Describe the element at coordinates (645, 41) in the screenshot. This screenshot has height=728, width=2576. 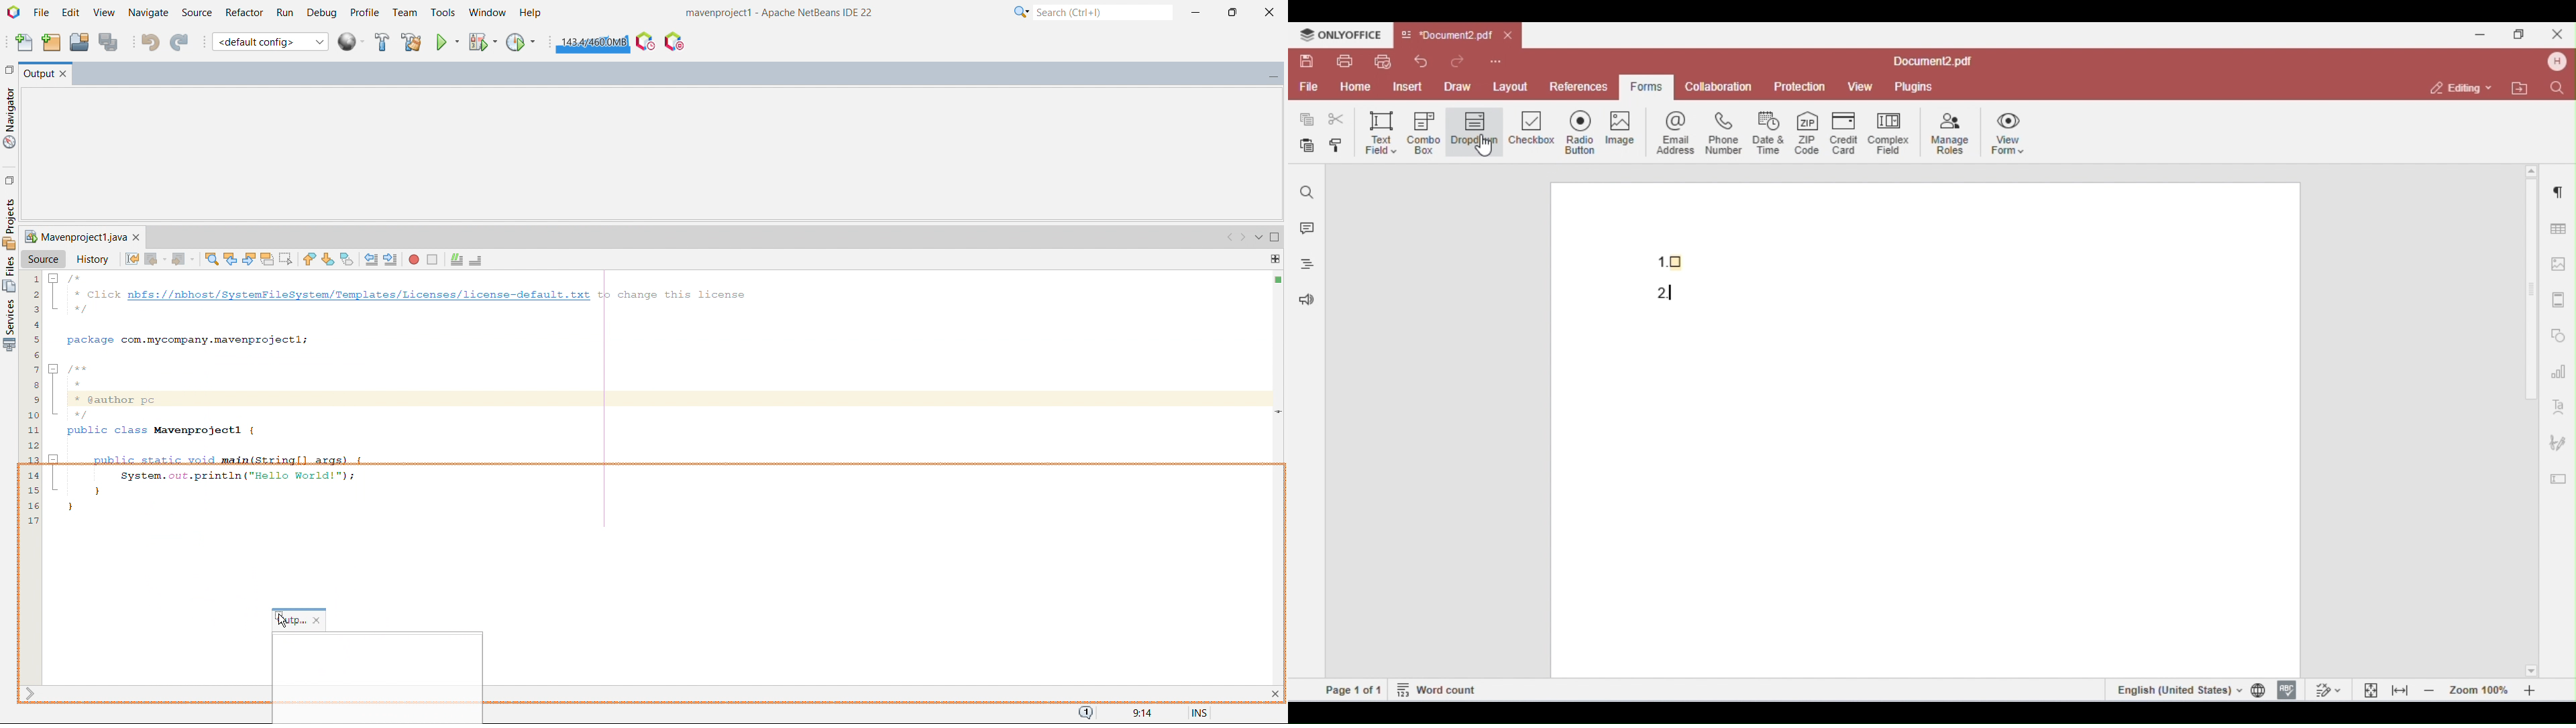
I see `profile the IDE` at that location.